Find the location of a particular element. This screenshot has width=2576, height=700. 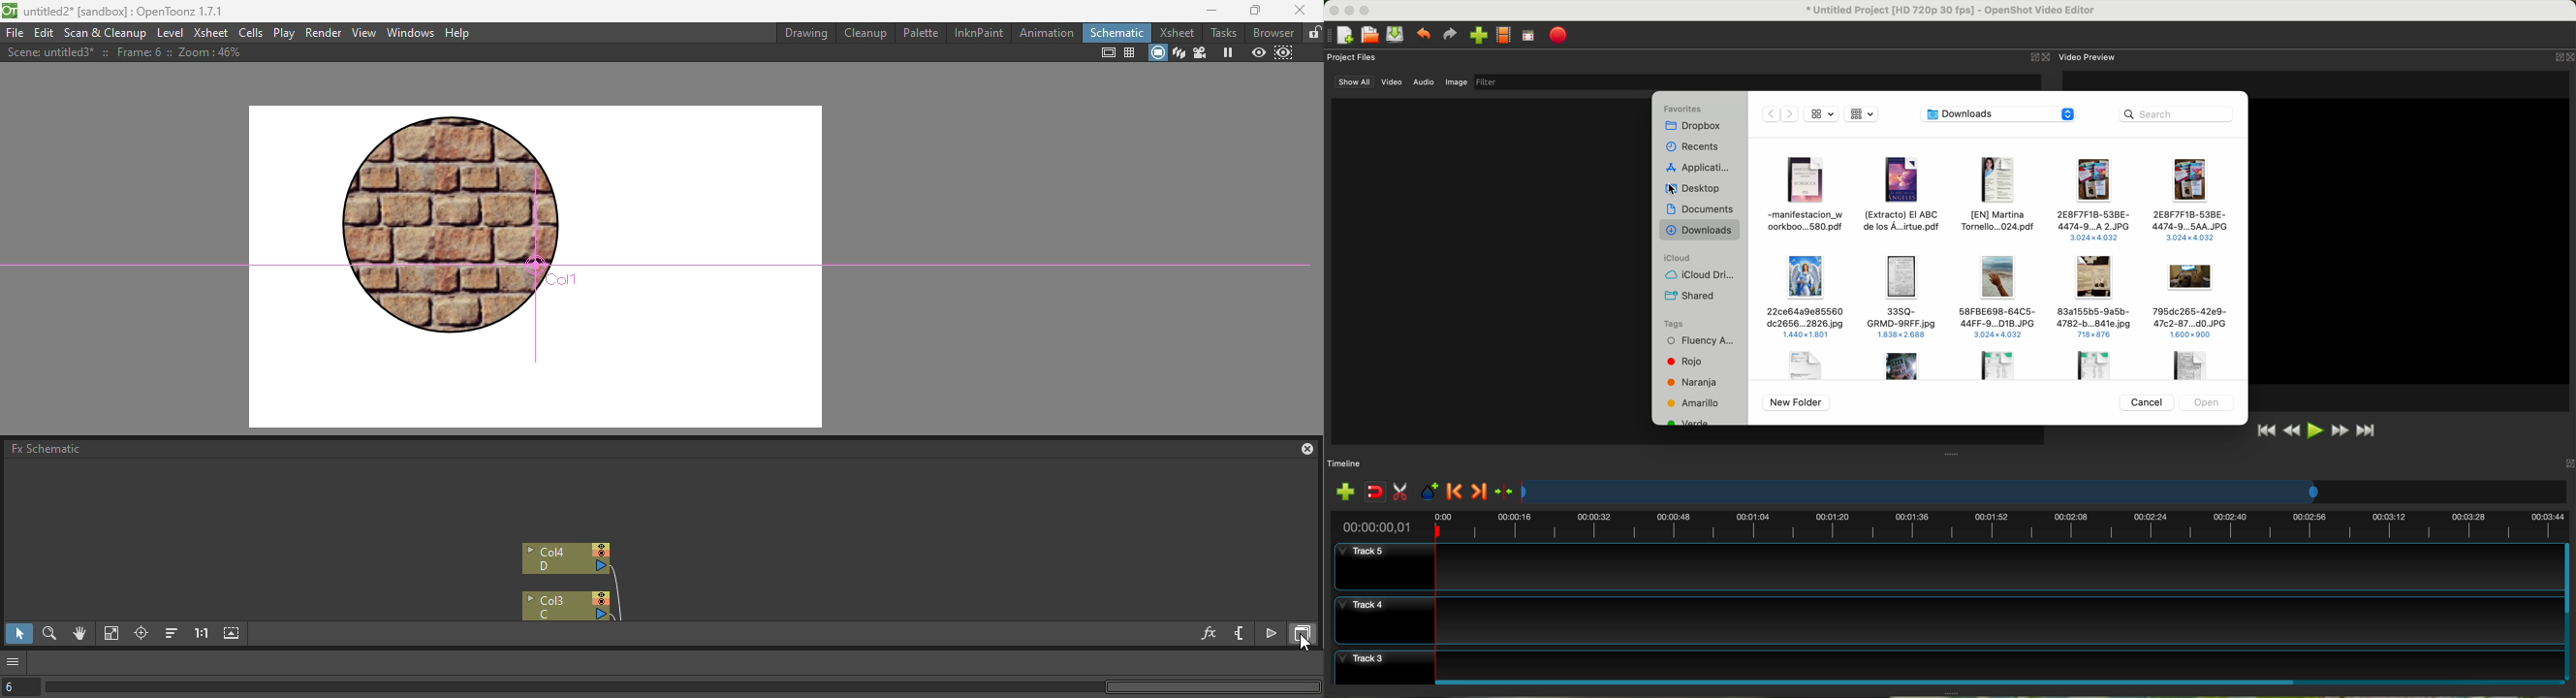

Zoom mode is located at coordinates (49, 636).